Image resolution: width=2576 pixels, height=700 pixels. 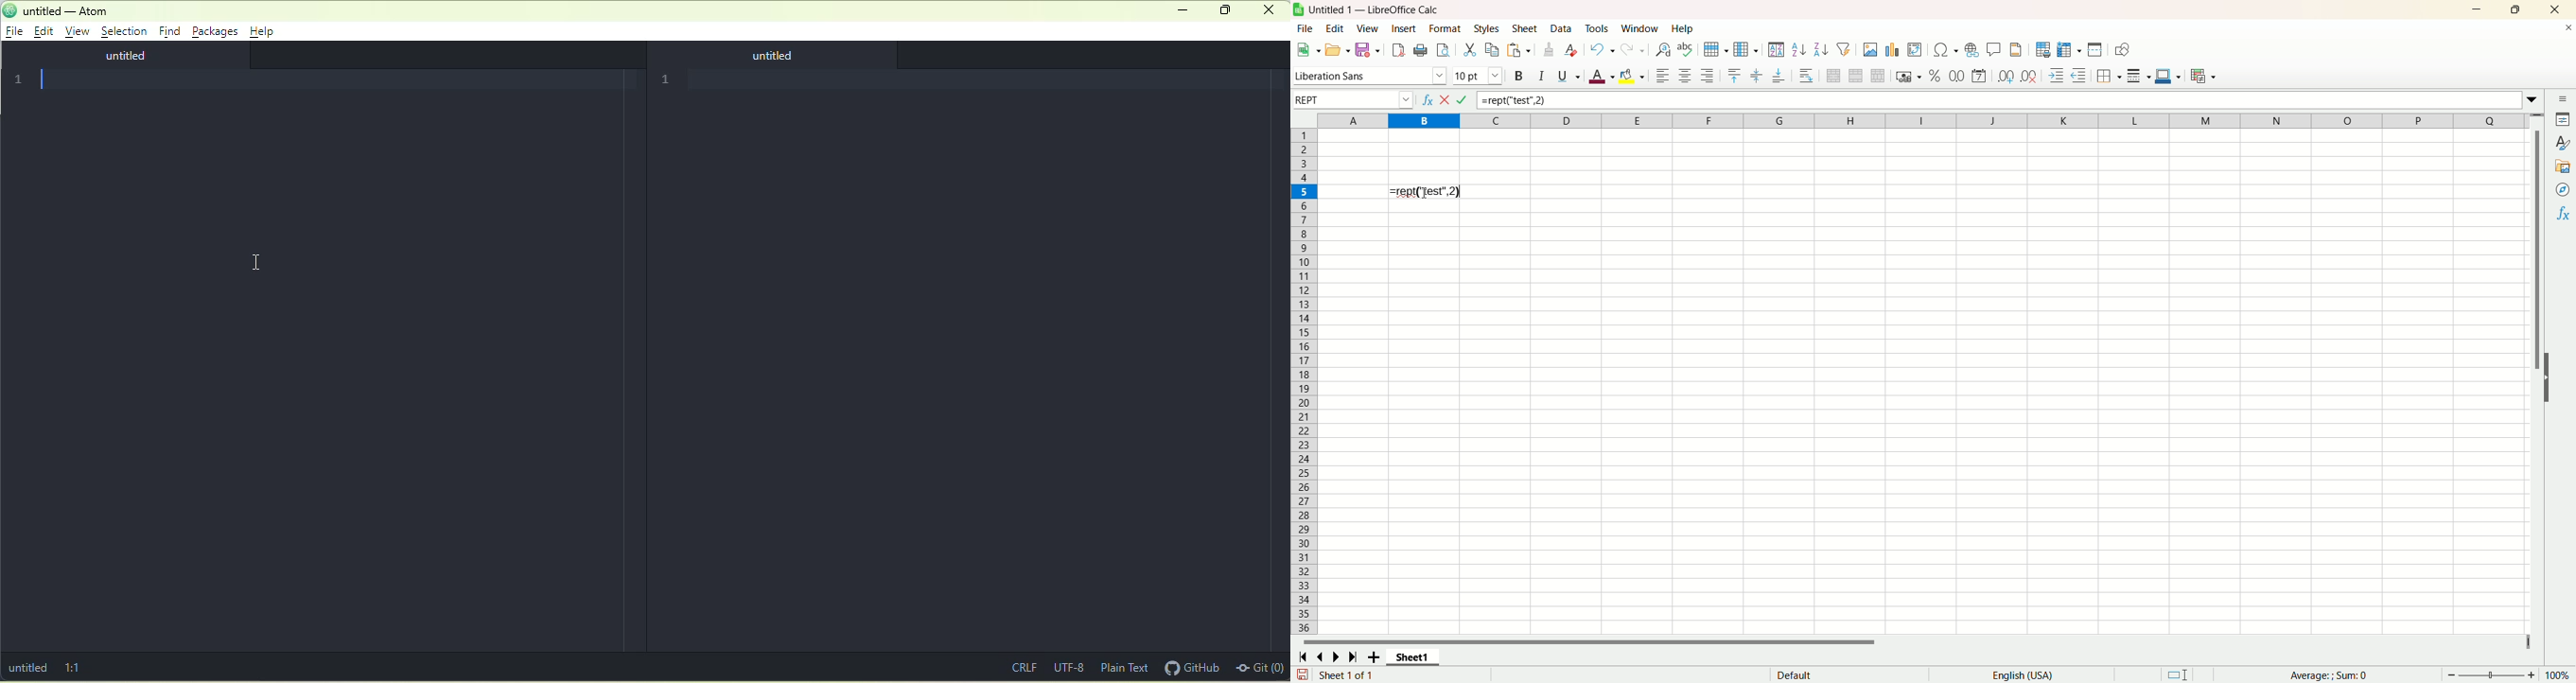 I want to click on sort descending, so click(x=1820, y=48).